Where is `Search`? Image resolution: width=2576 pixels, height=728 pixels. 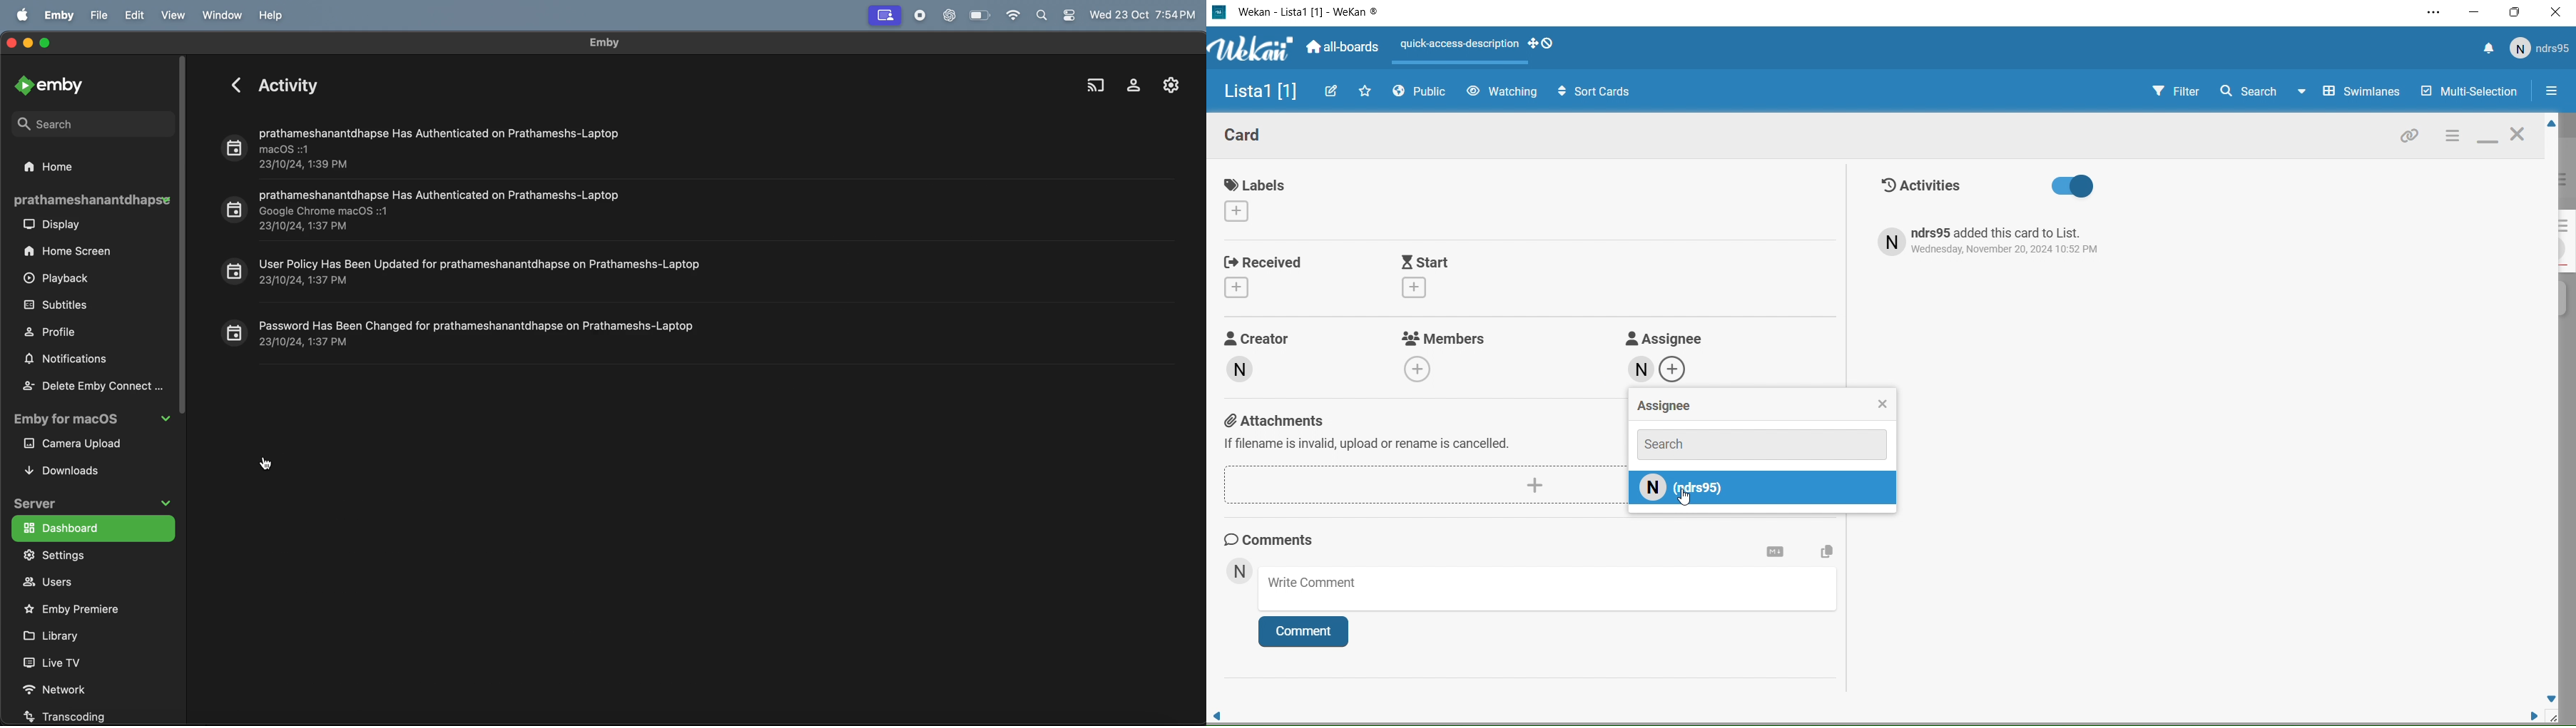
Search is located at coordinates (1761, 443).